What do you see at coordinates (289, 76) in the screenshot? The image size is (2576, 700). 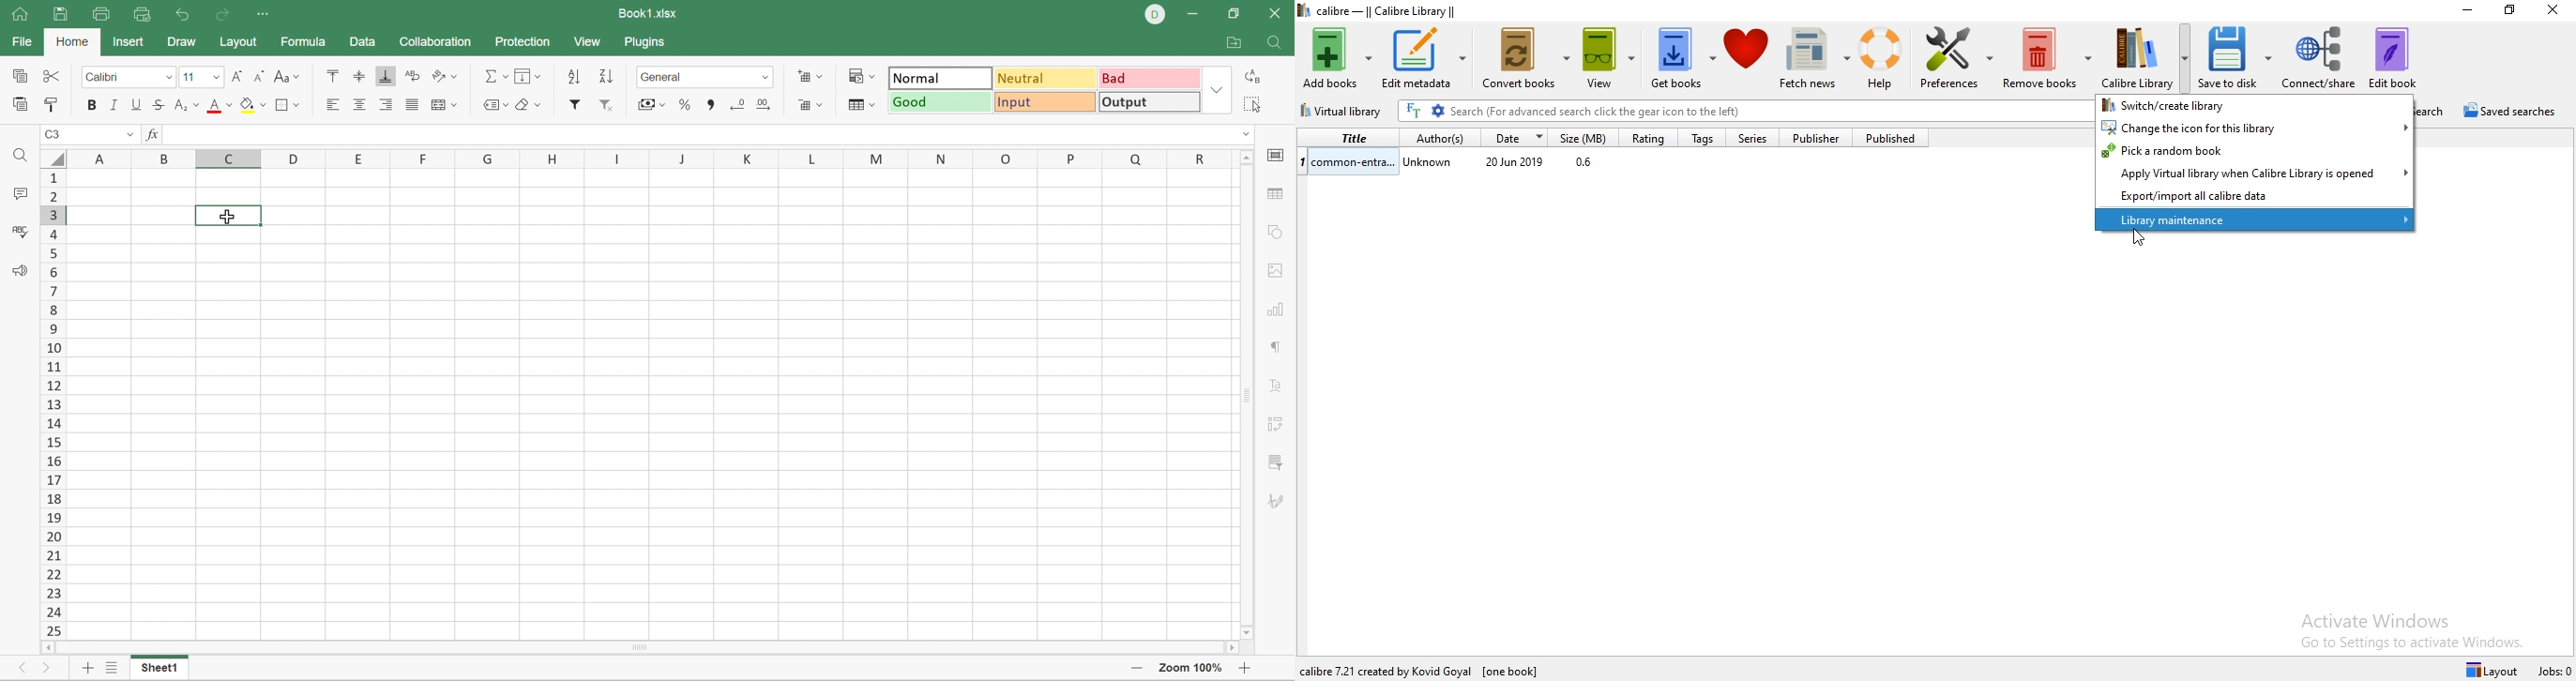 I see `Change case` at bounding box center [289, 76].